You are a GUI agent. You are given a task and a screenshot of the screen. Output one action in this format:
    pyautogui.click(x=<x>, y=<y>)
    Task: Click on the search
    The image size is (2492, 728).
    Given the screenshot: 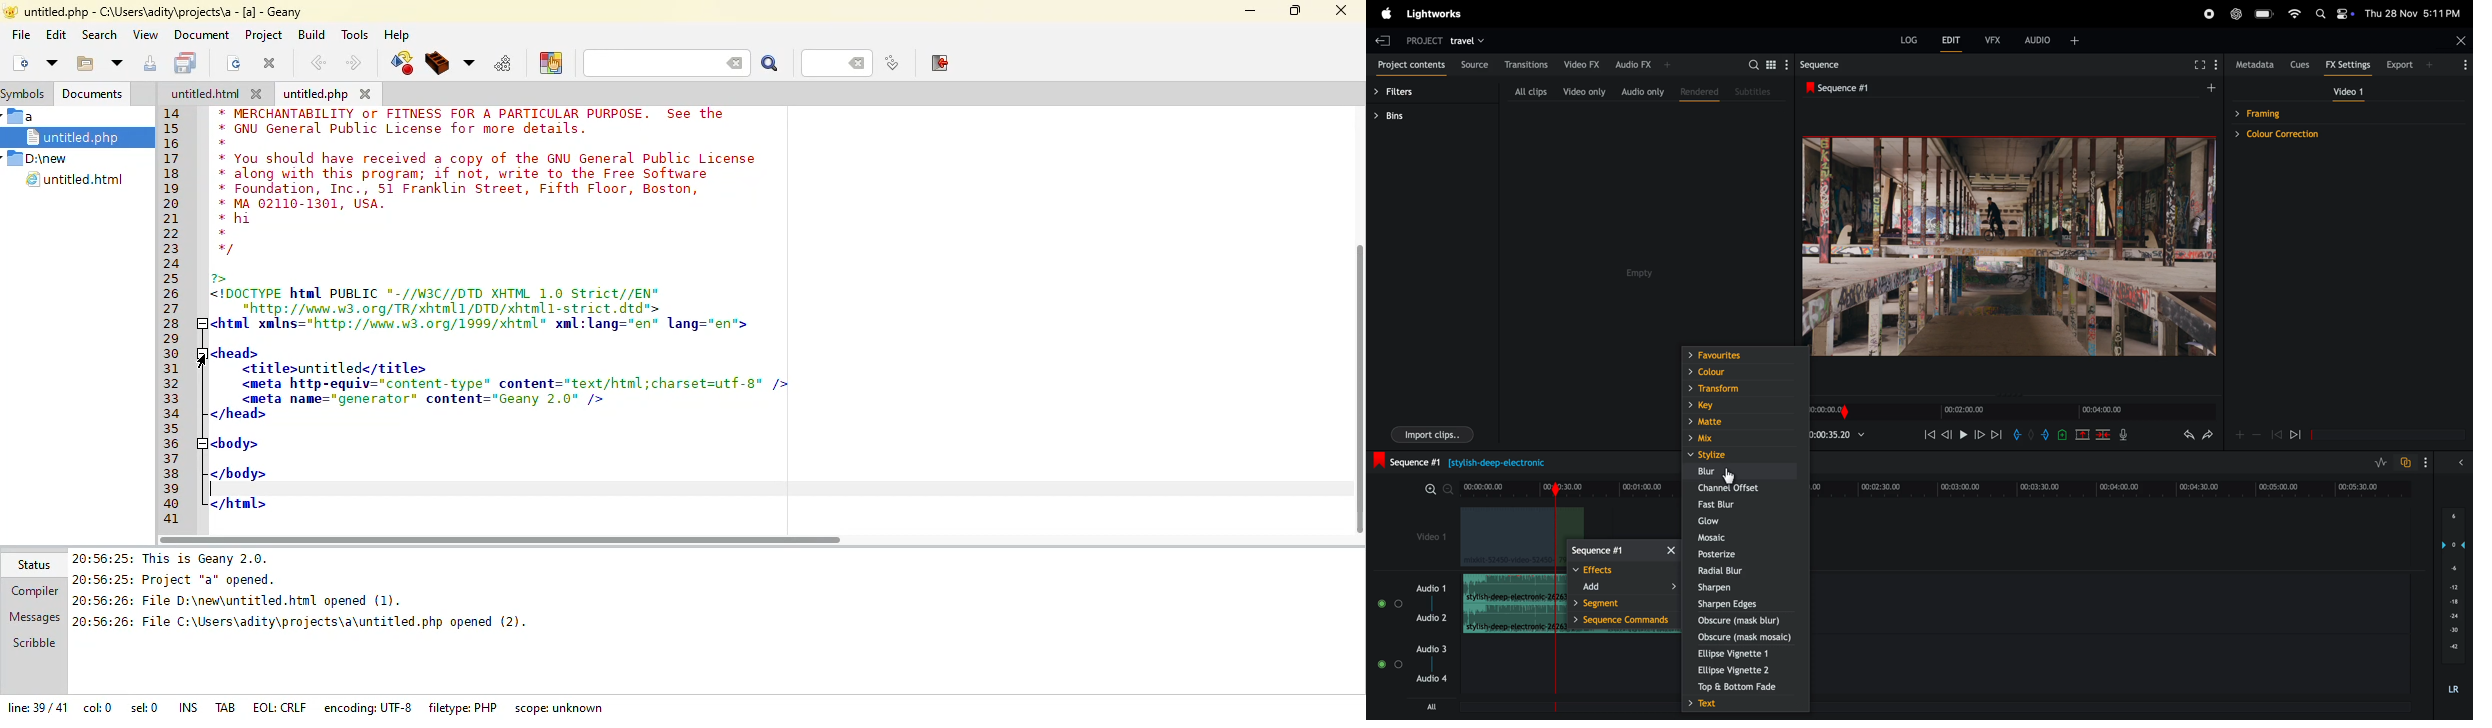 What is the action you would take?
    pyautogui.click(x=1753, y=64)
    